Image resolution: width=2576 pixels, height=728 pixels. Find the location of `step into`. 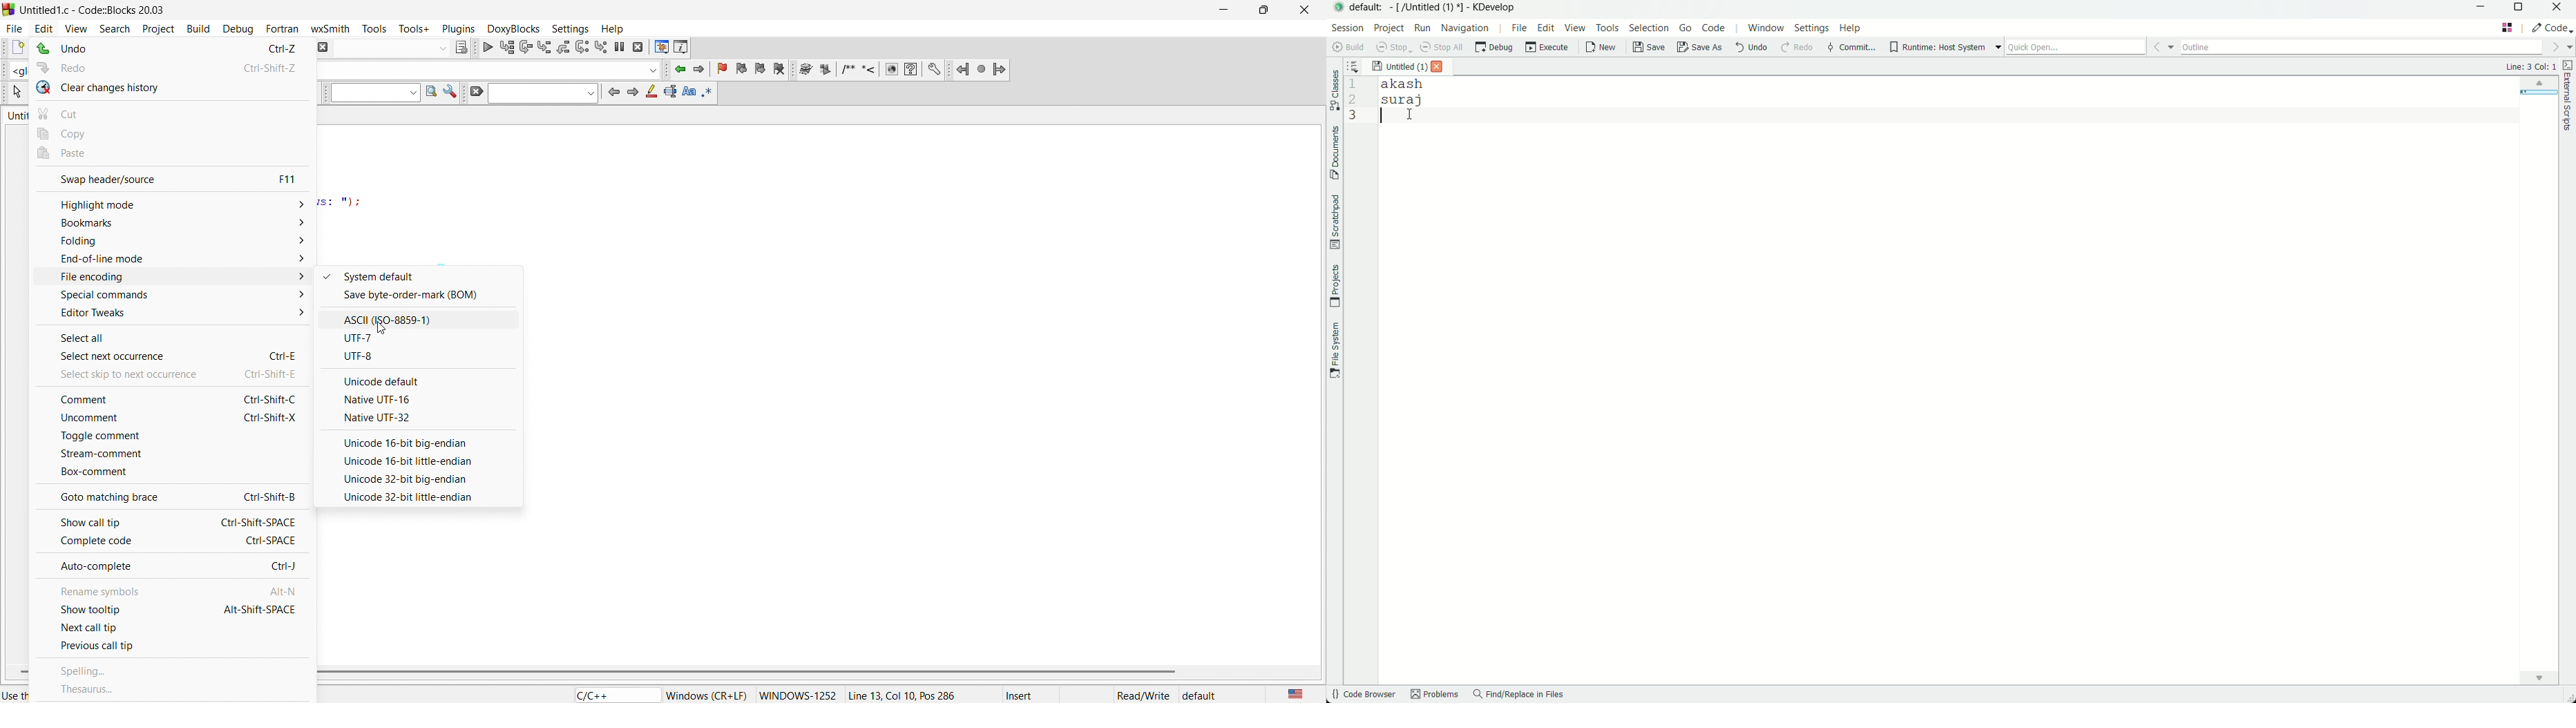

step into is located at coordinates (544, 47).